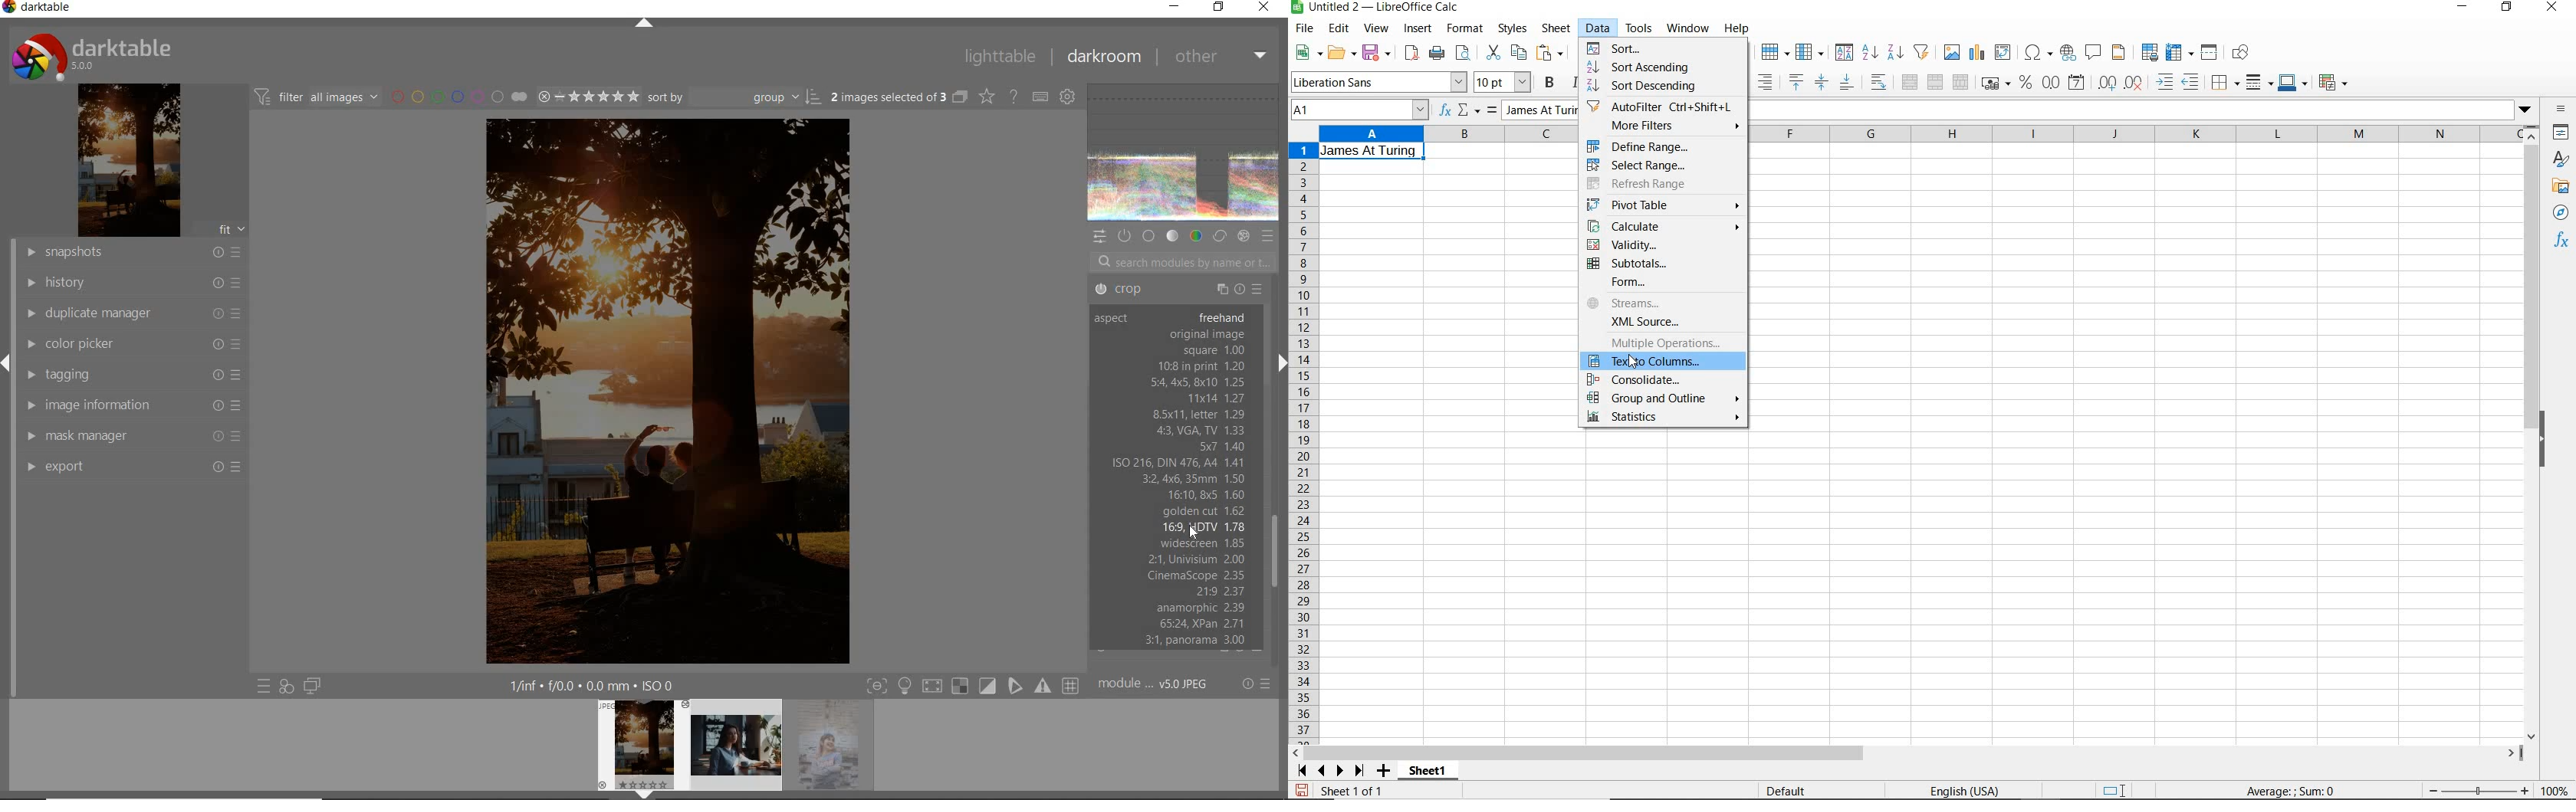  Describe the element at coordinates (1175, 624) in the screenshot. I see `65:24 XPan 2.71` at that location.